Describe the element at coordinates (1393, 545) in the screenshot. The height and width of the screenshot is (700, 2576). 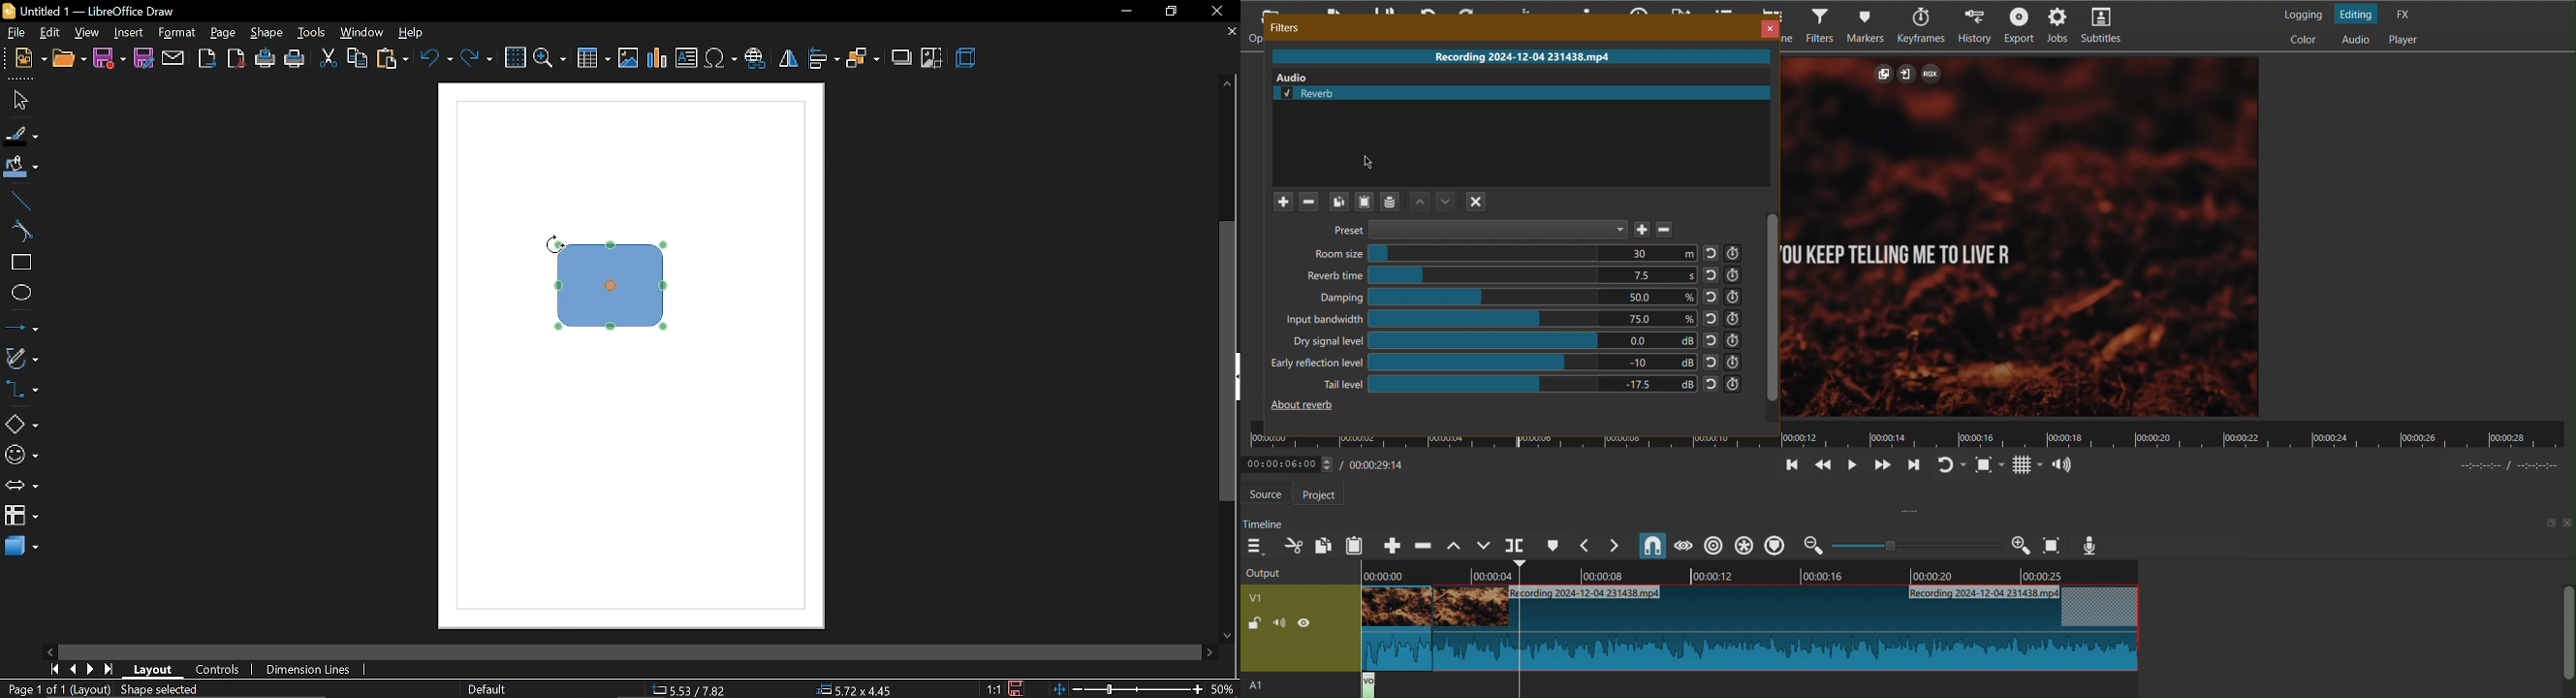
I see `Append` at that location.